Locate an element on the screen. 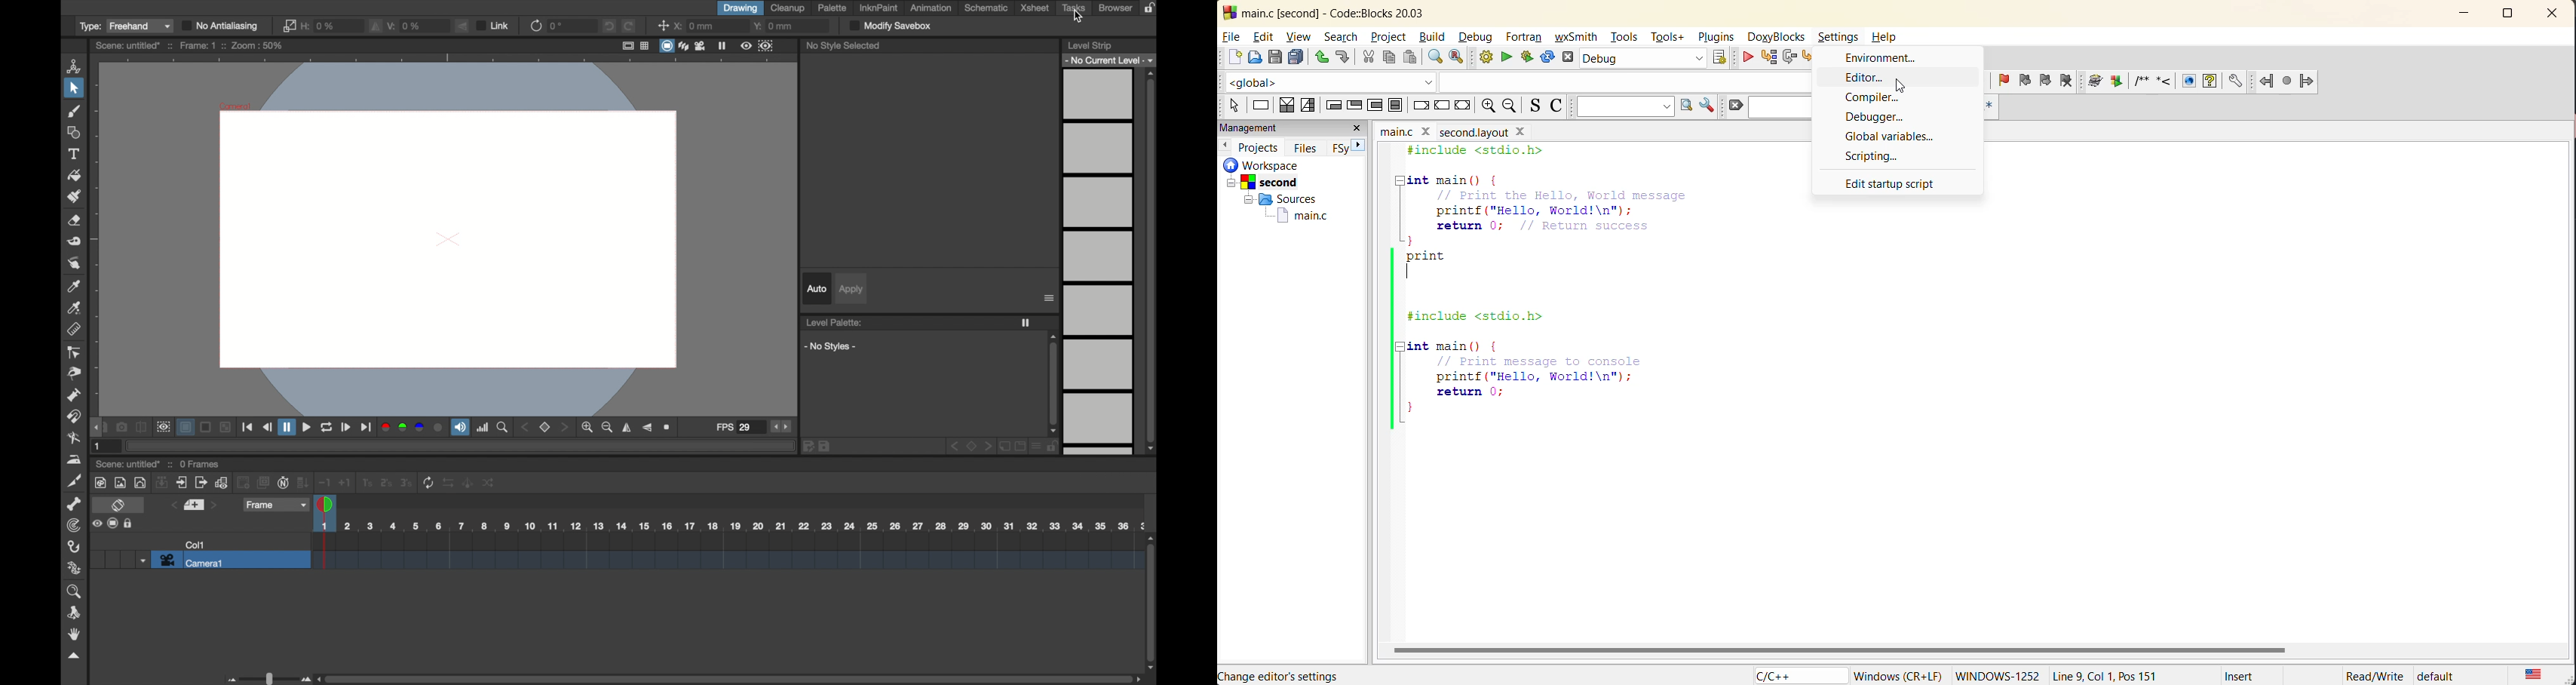 The image size is (2576, 700). safe area is located at coordinates (628, 46).